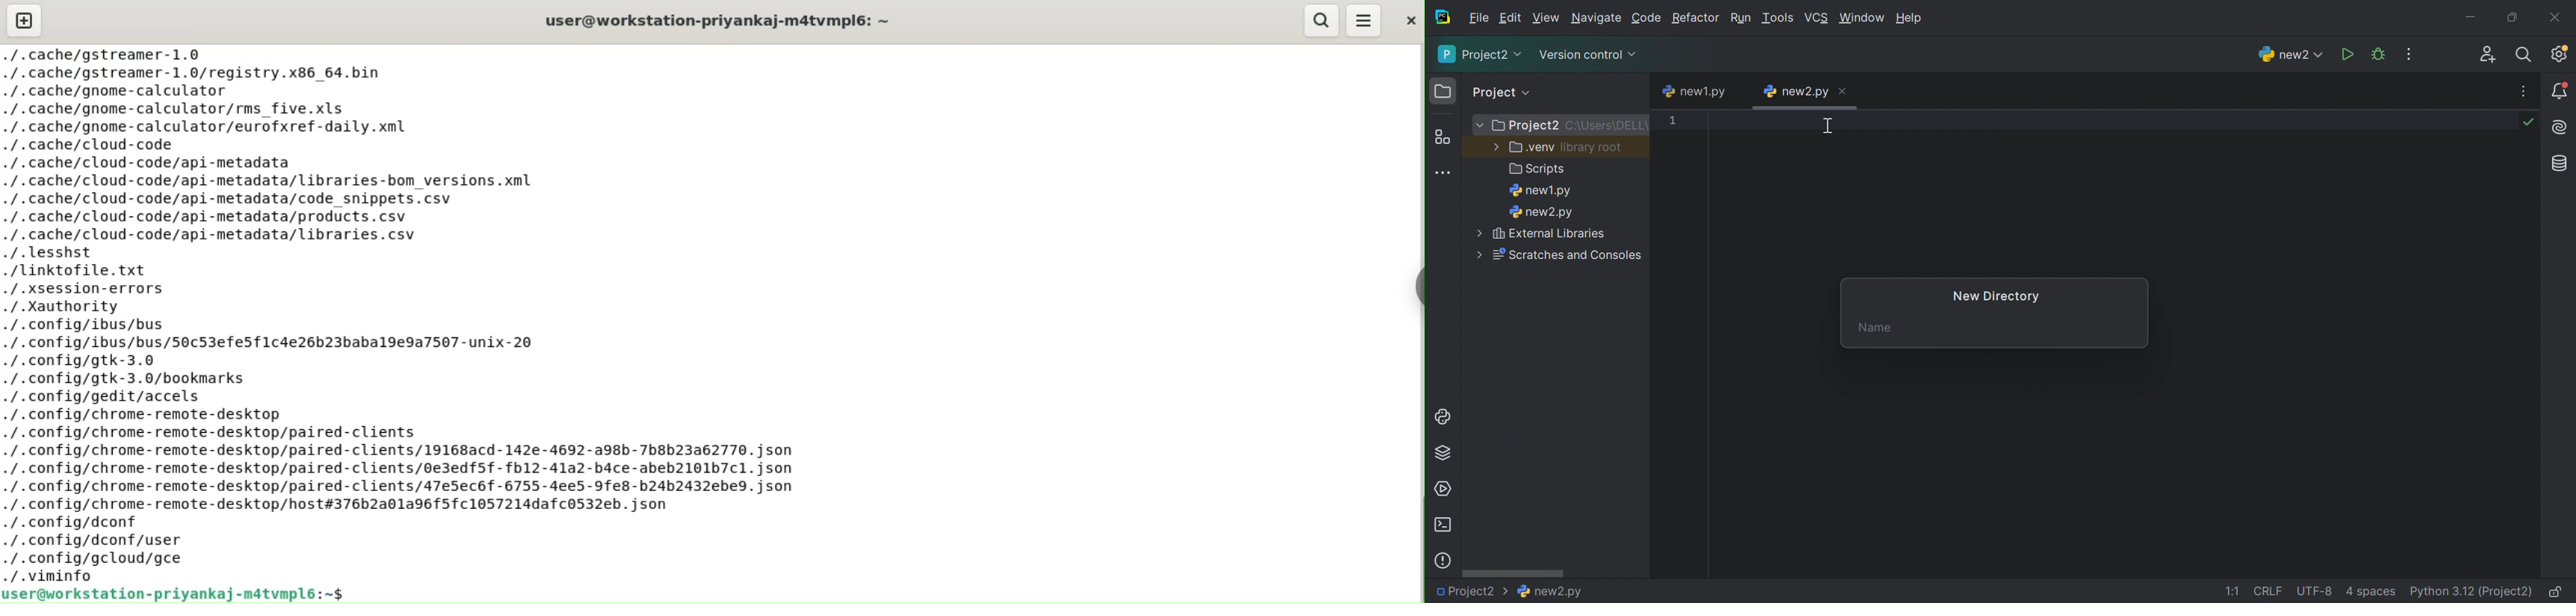  I want to click on Edit, so click(1510, 17).